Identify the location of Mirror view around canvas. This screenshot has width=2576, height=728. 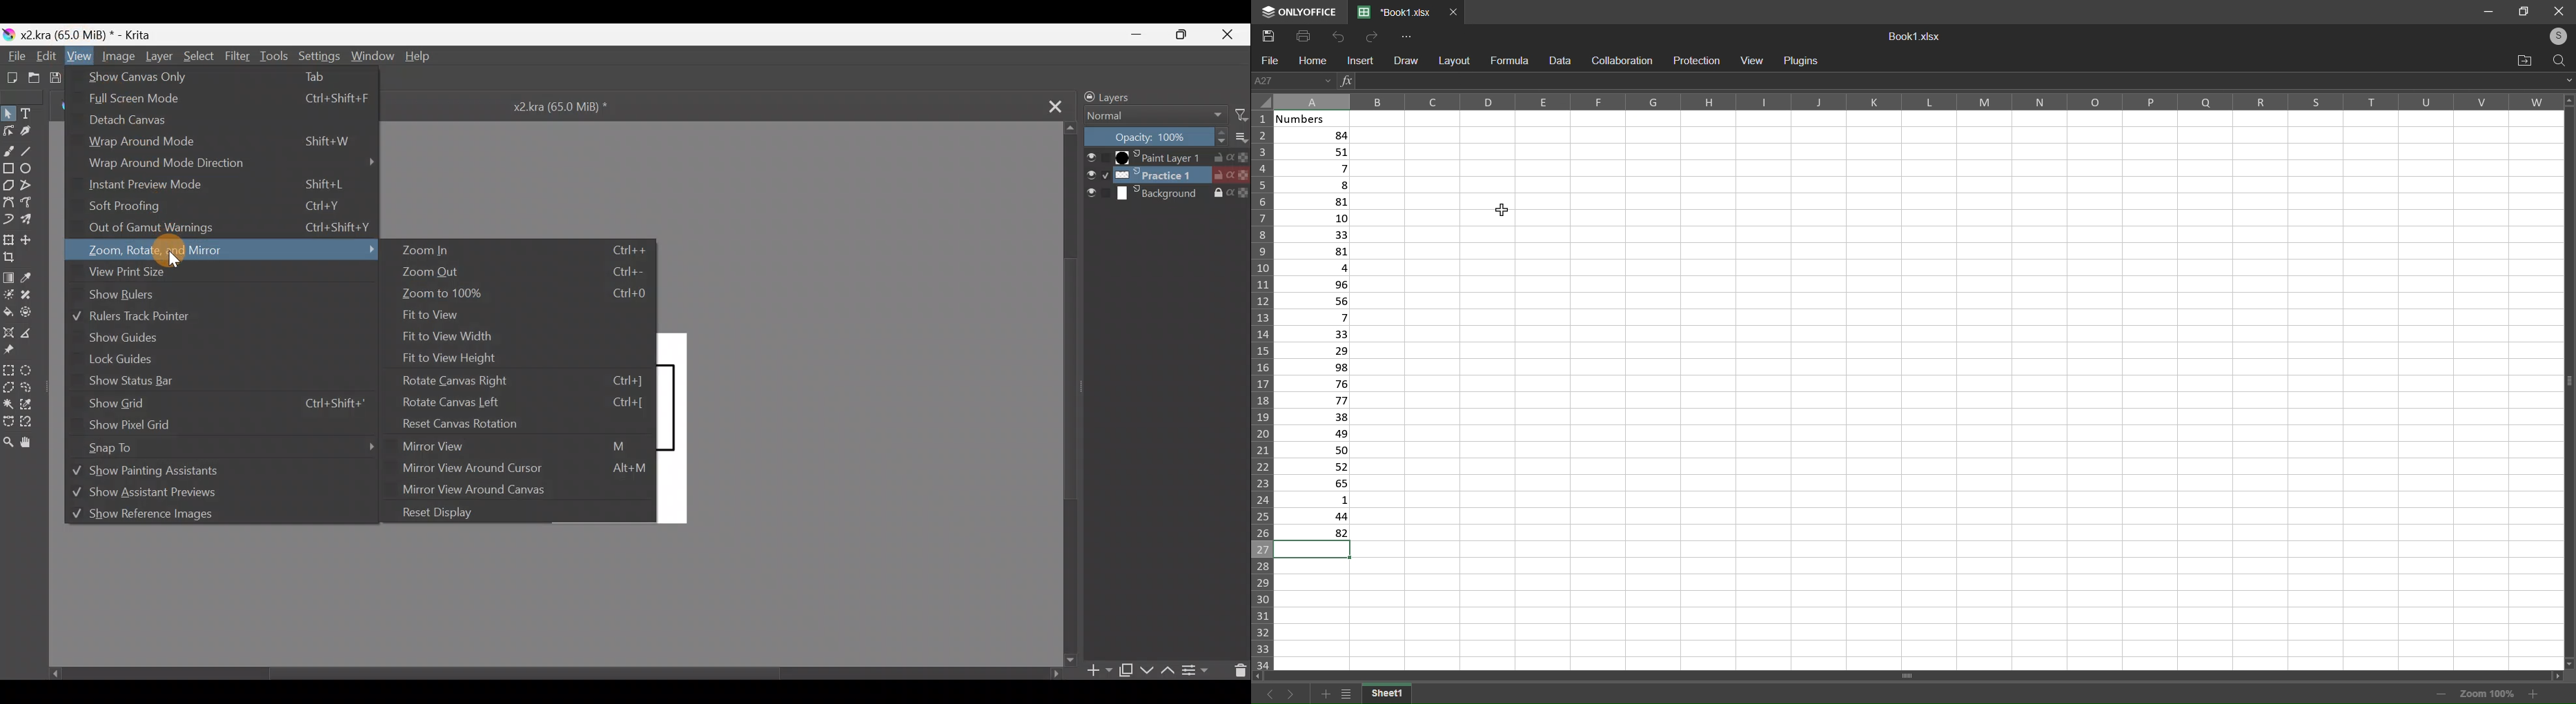
(517, 491).